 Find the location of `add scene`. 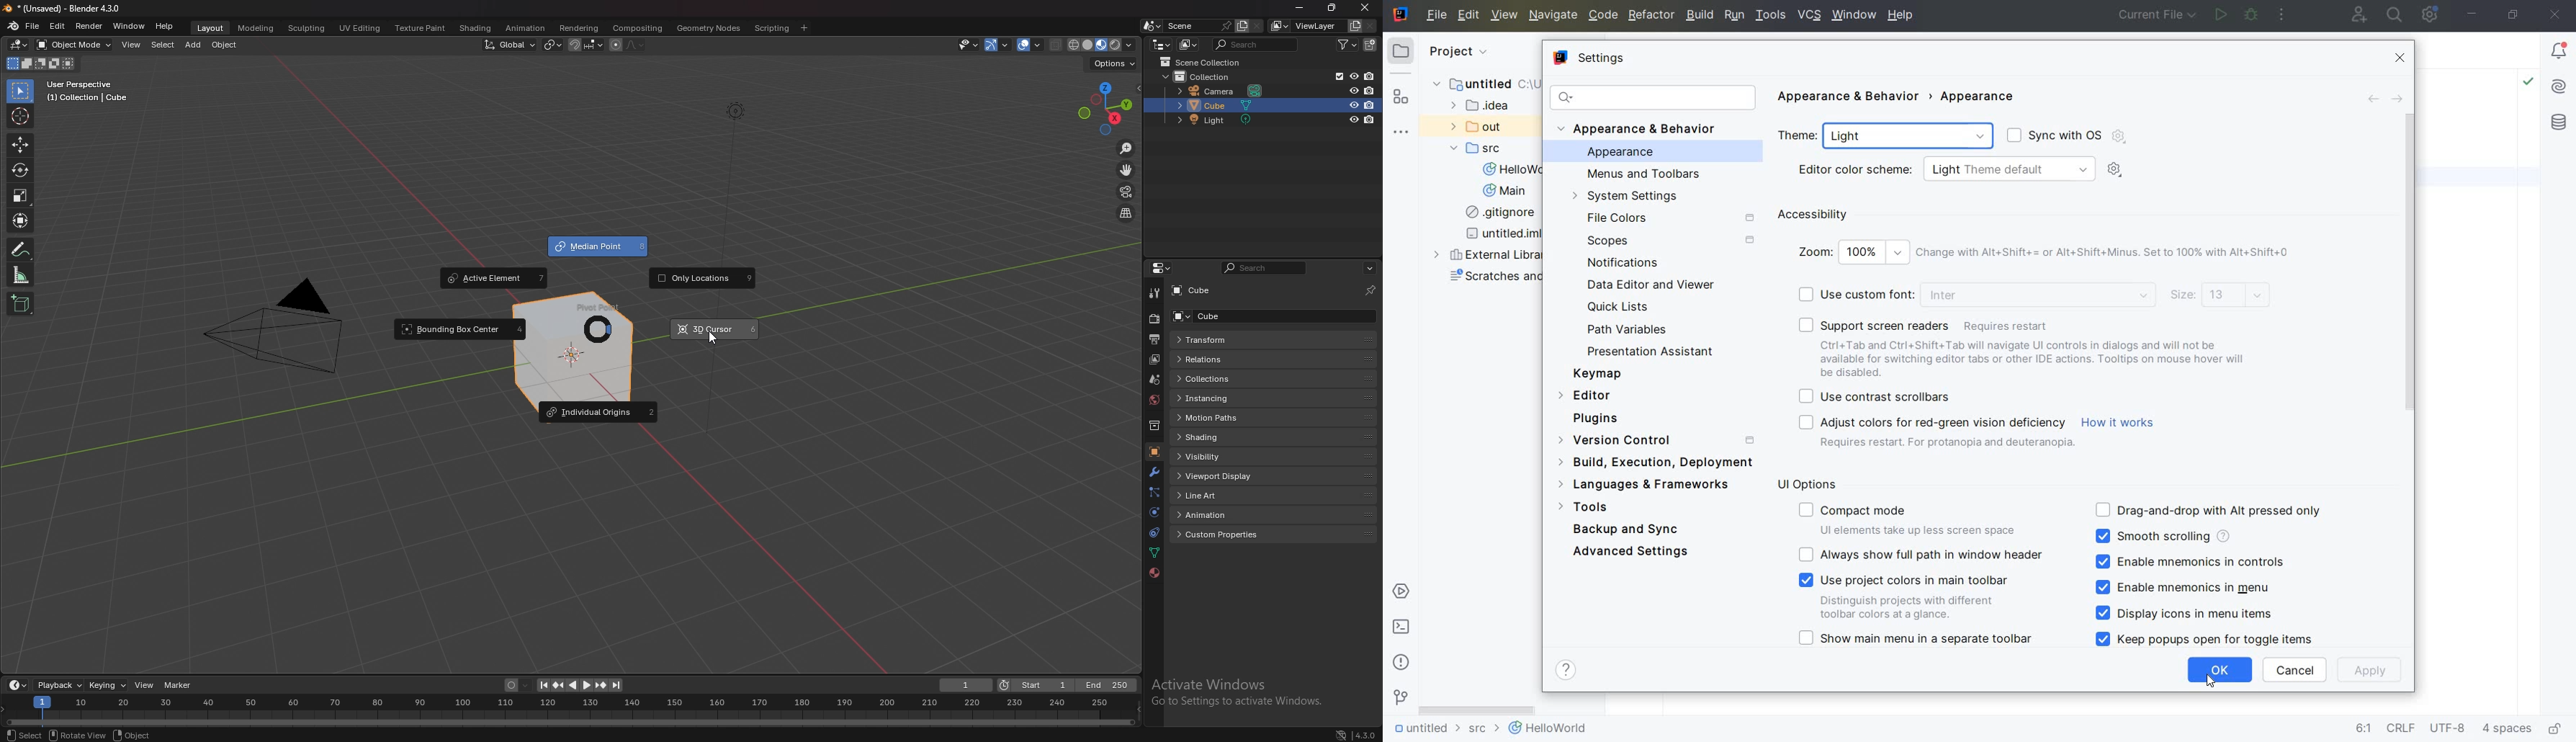

add scene is located at coordinates (1242, 26).